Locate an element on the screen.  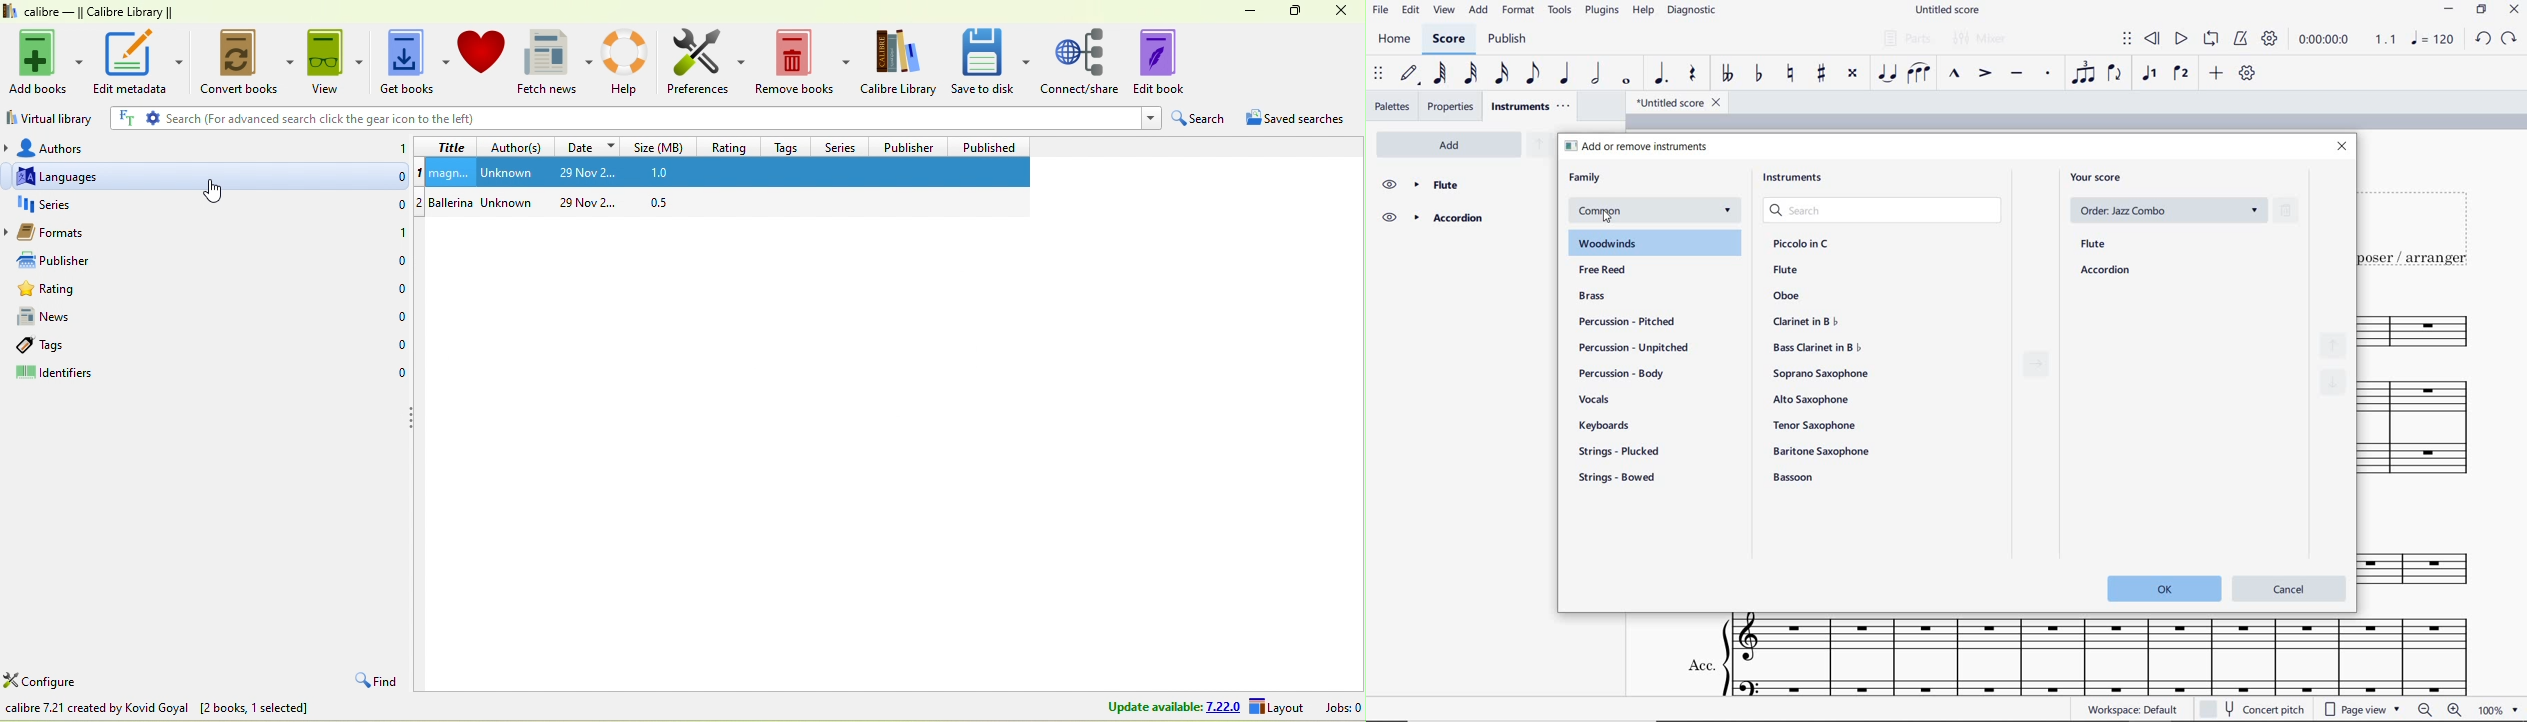
search is located at coordinates (1200, 116).